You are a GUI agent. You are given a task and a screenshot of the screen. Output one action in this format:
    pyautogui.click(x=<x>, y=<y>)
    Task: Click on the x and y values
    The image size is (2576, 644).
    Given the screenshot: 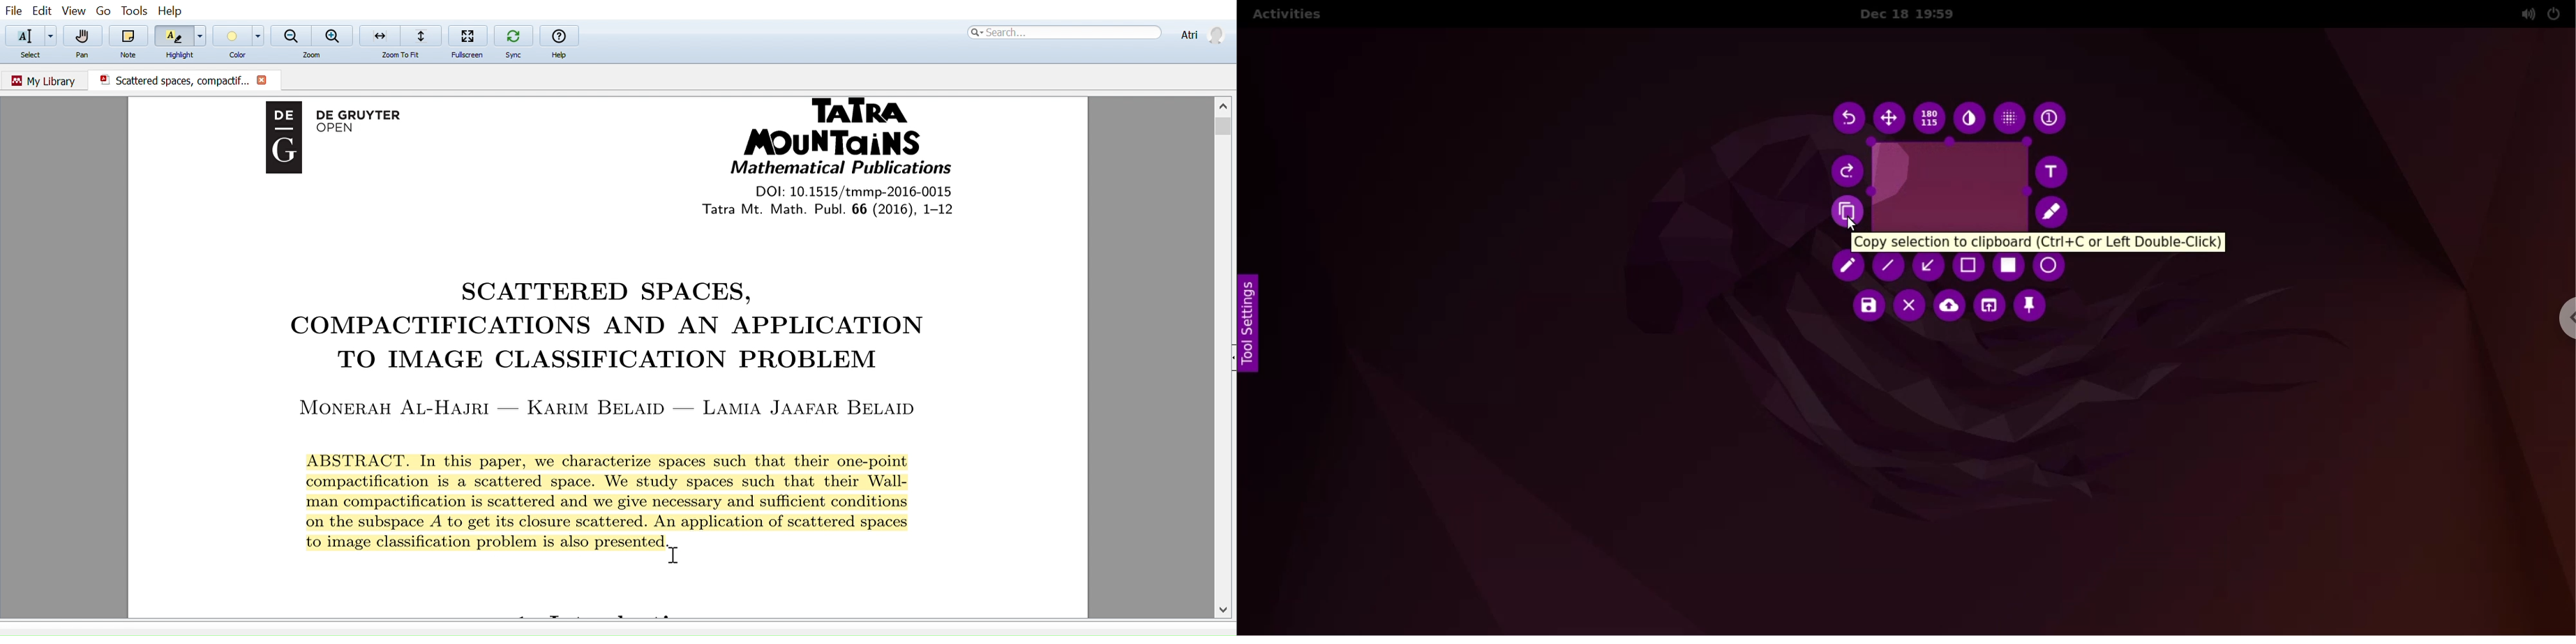 What is the action you would take?
    pyautogui.click(x=1931, y=119)
    